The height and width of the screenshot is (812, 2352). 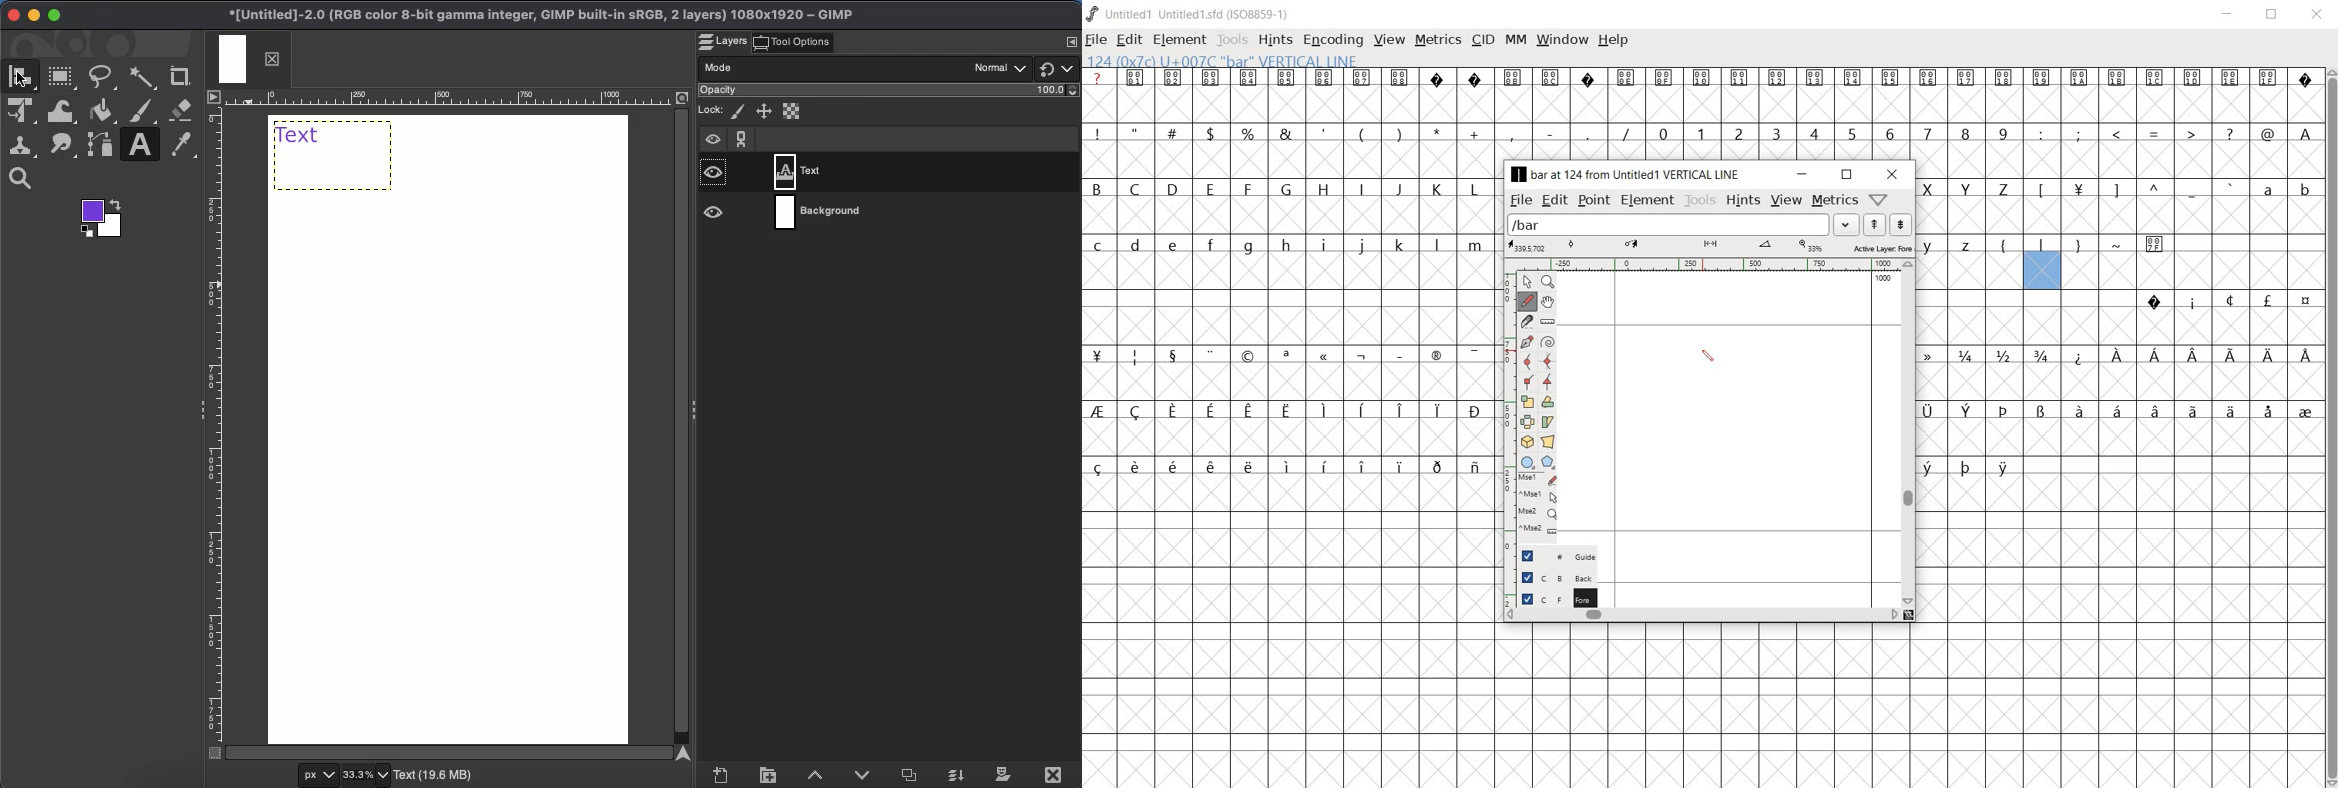 I want to click on Create layer group, so click(x=768, y=774).